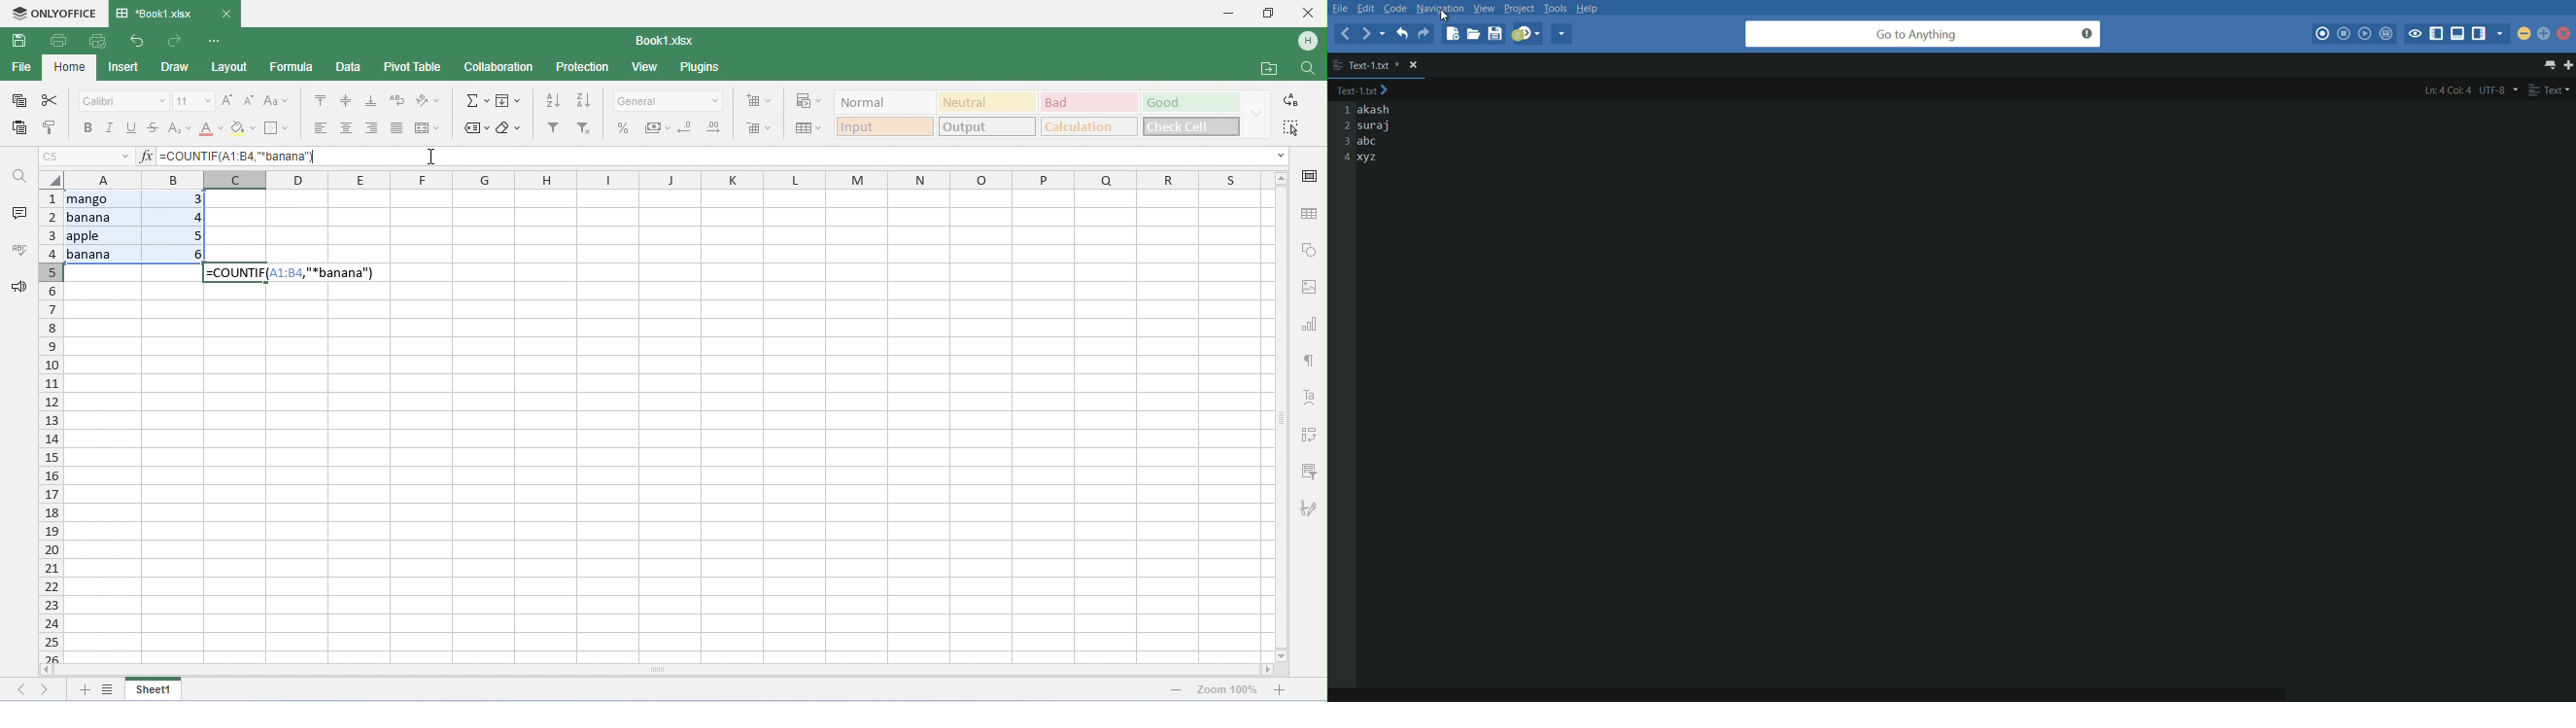  Describe the element at coordinates (702, 68) in the screenshot. I see `plugins` at that location.